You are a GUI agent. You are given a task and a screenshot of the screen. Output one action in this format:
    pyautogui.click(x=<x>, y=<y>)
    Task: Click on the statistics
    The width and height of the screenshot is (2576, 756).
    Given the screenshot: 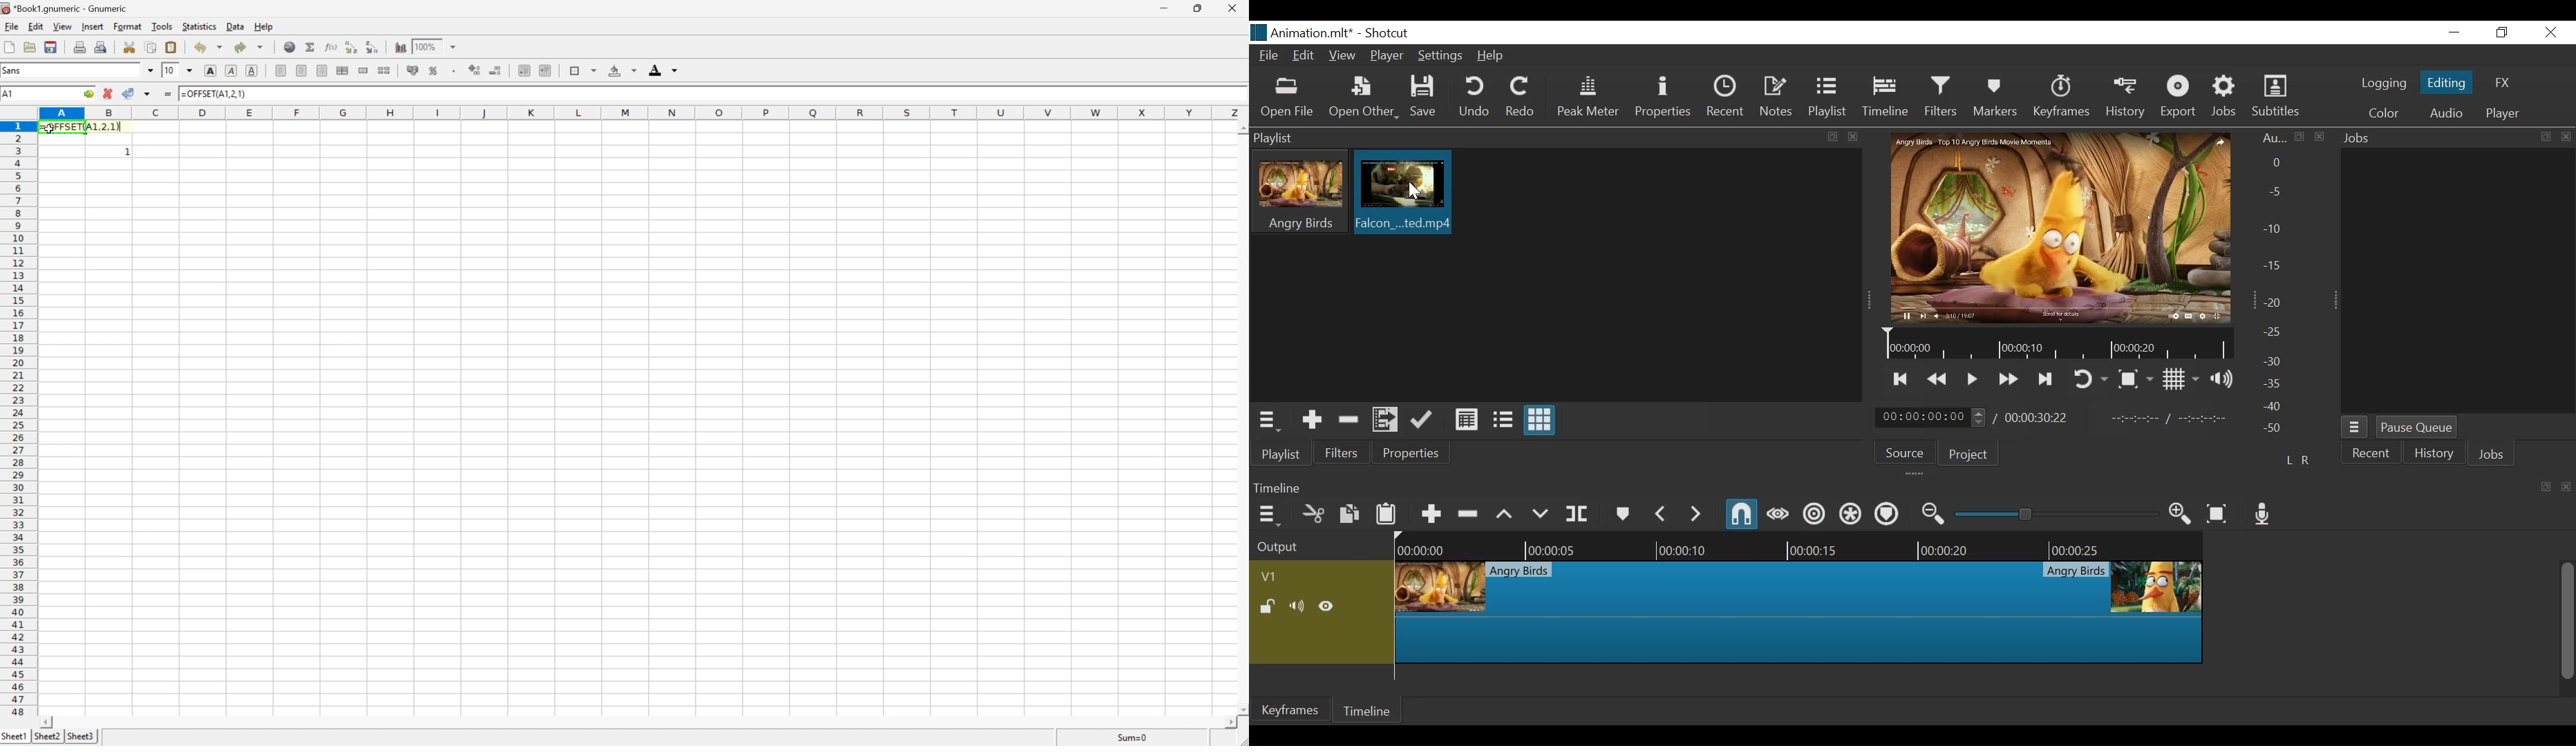 What is the action you would take?
    pyautogui.click(x=199, y=26)
    